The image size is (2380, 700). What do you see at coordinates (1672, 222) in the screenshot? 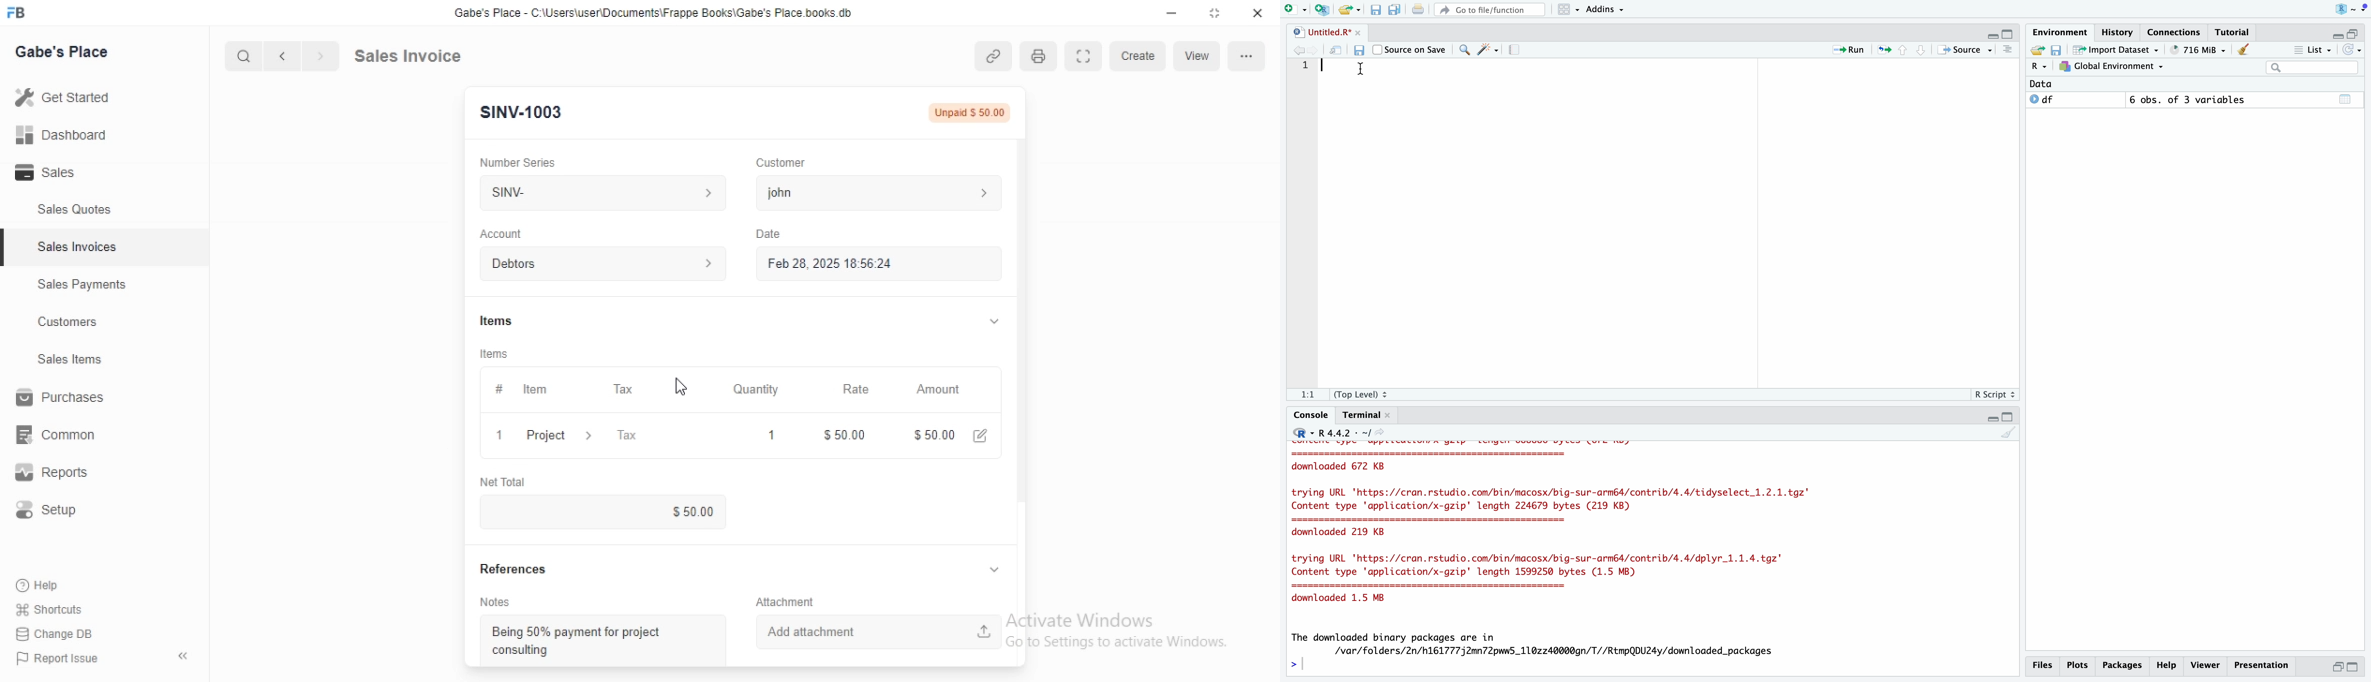
I see `Code Editor` at bounding box center [1672, 222].